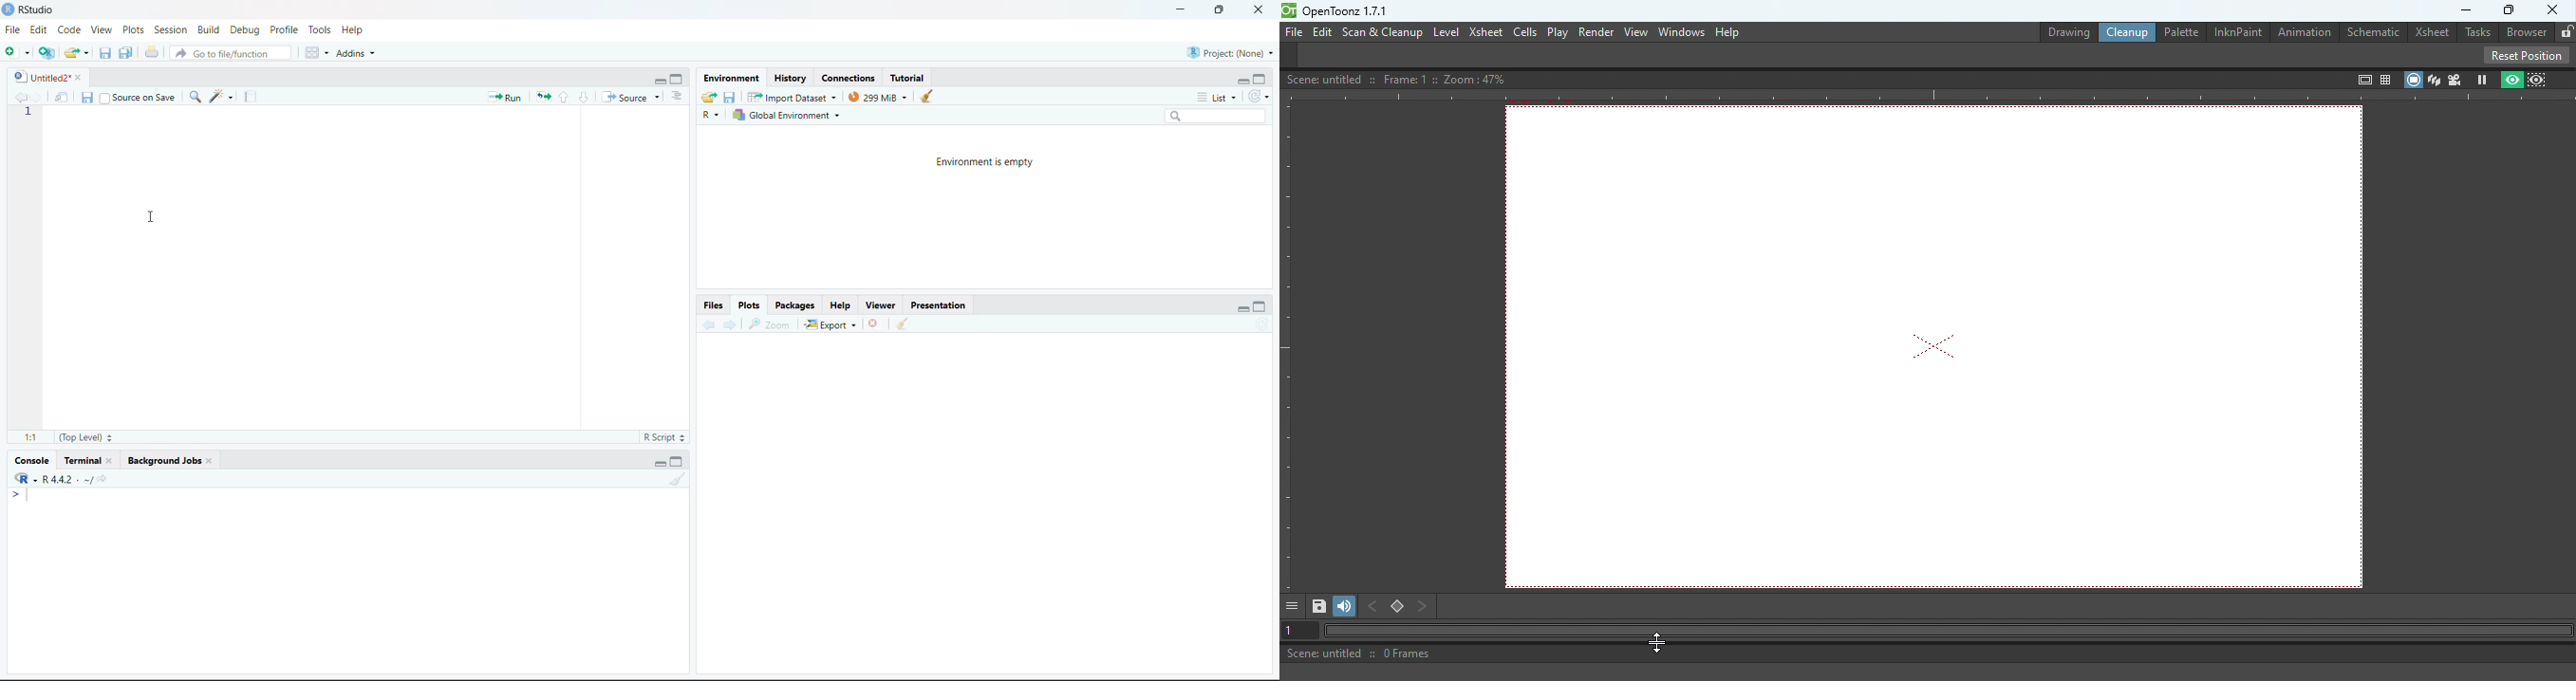 The image size is (2576, 700). What do you see at coordinates (1245, 308) in the screenshot?
I see `minimize` at bounding box center [1245, 308].